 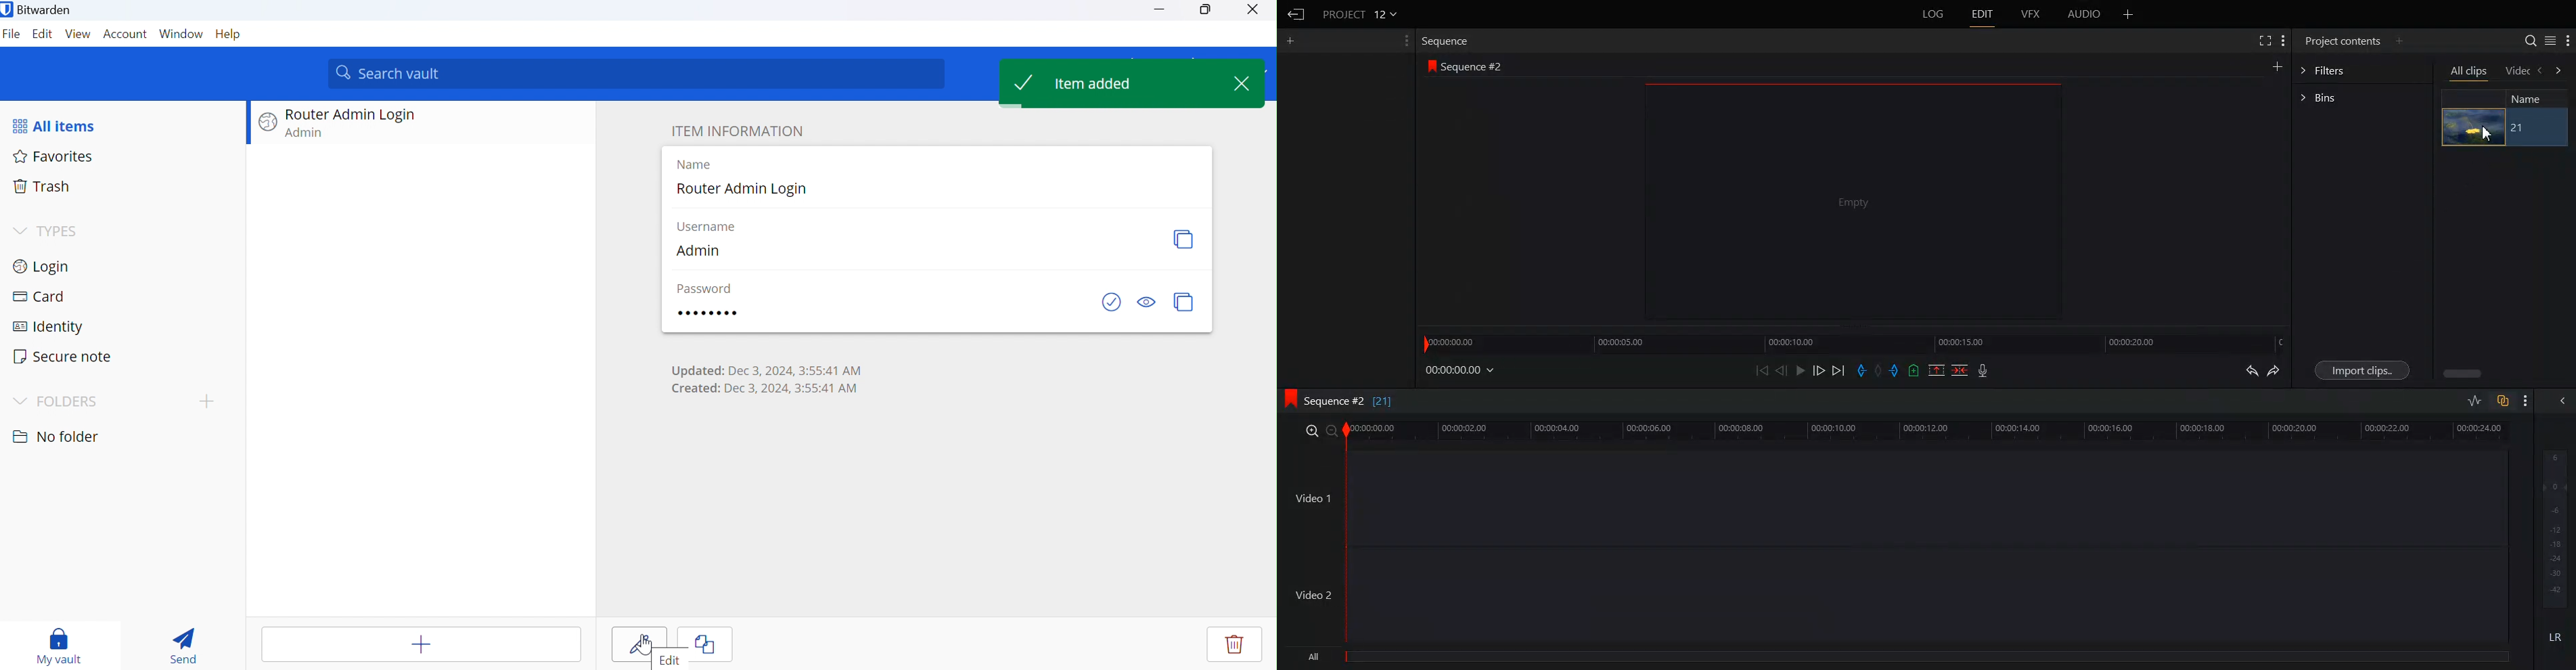 What do you see at coordinates (1861, 370) in the screenshot?
I see `Add an in Mark to current position` at bounding box center [1861, 370].